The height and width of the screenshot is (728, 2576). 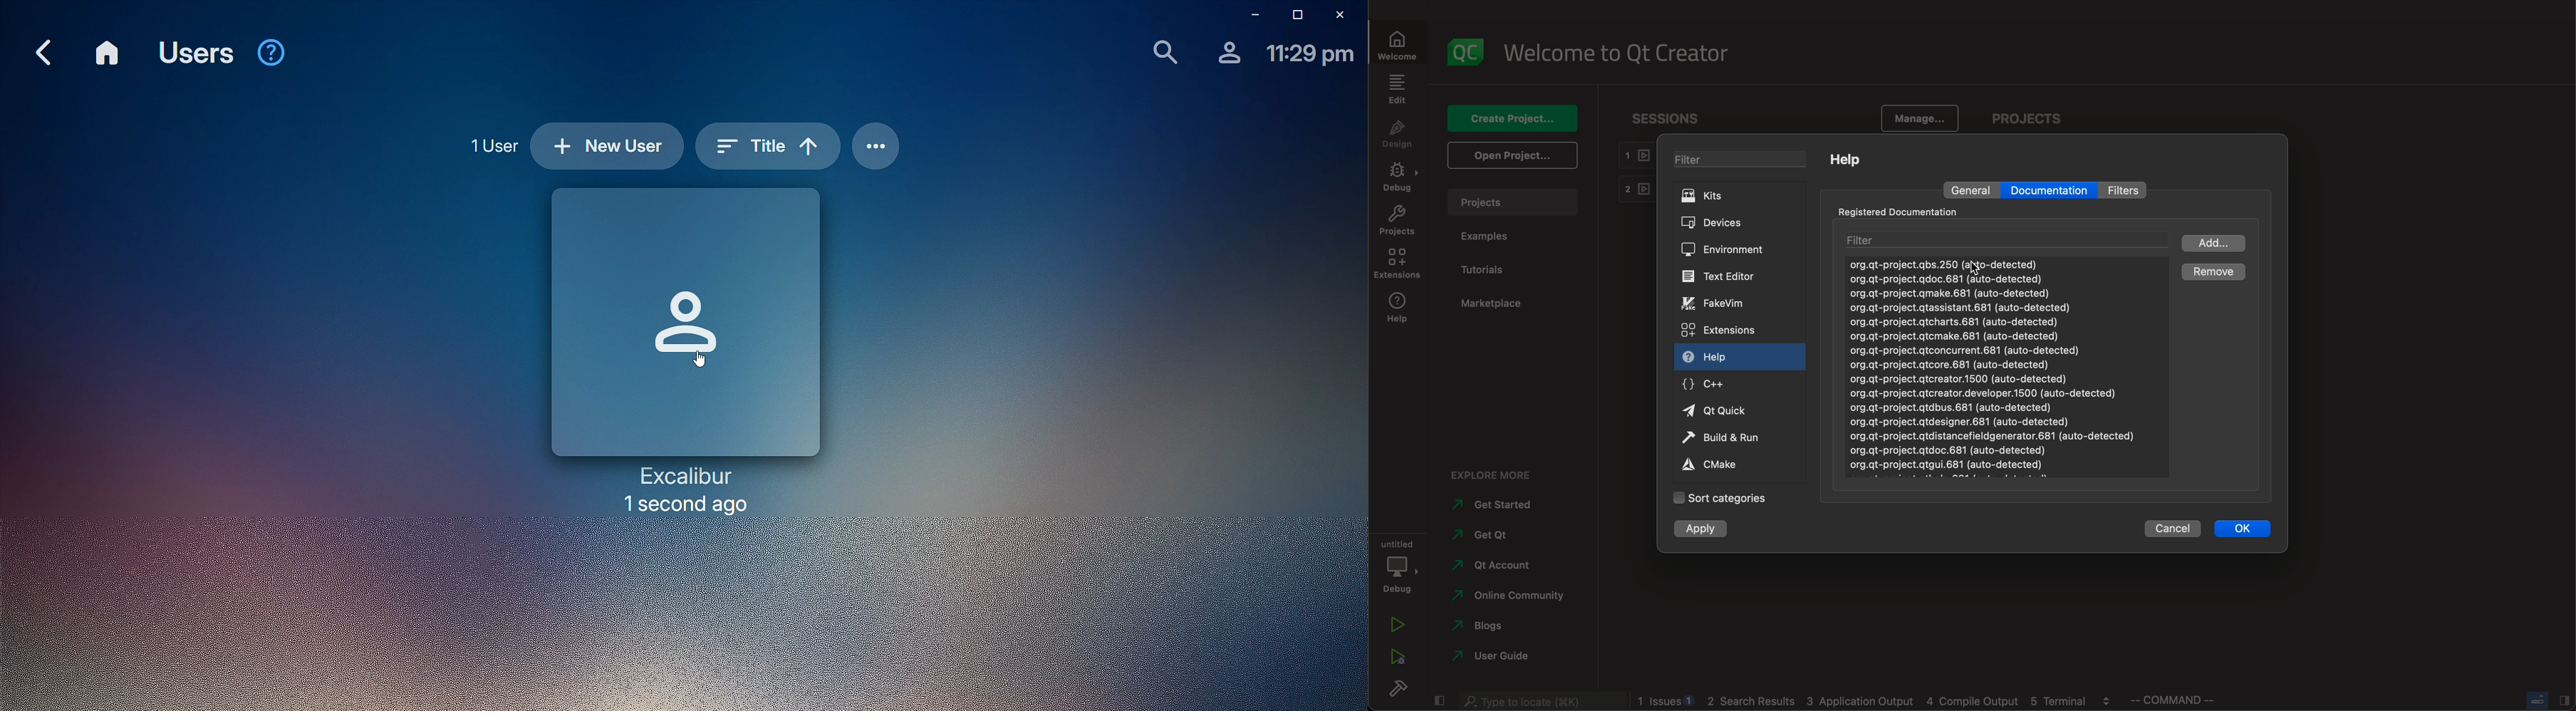 I want to click on help, so click(x=1401, y=307).